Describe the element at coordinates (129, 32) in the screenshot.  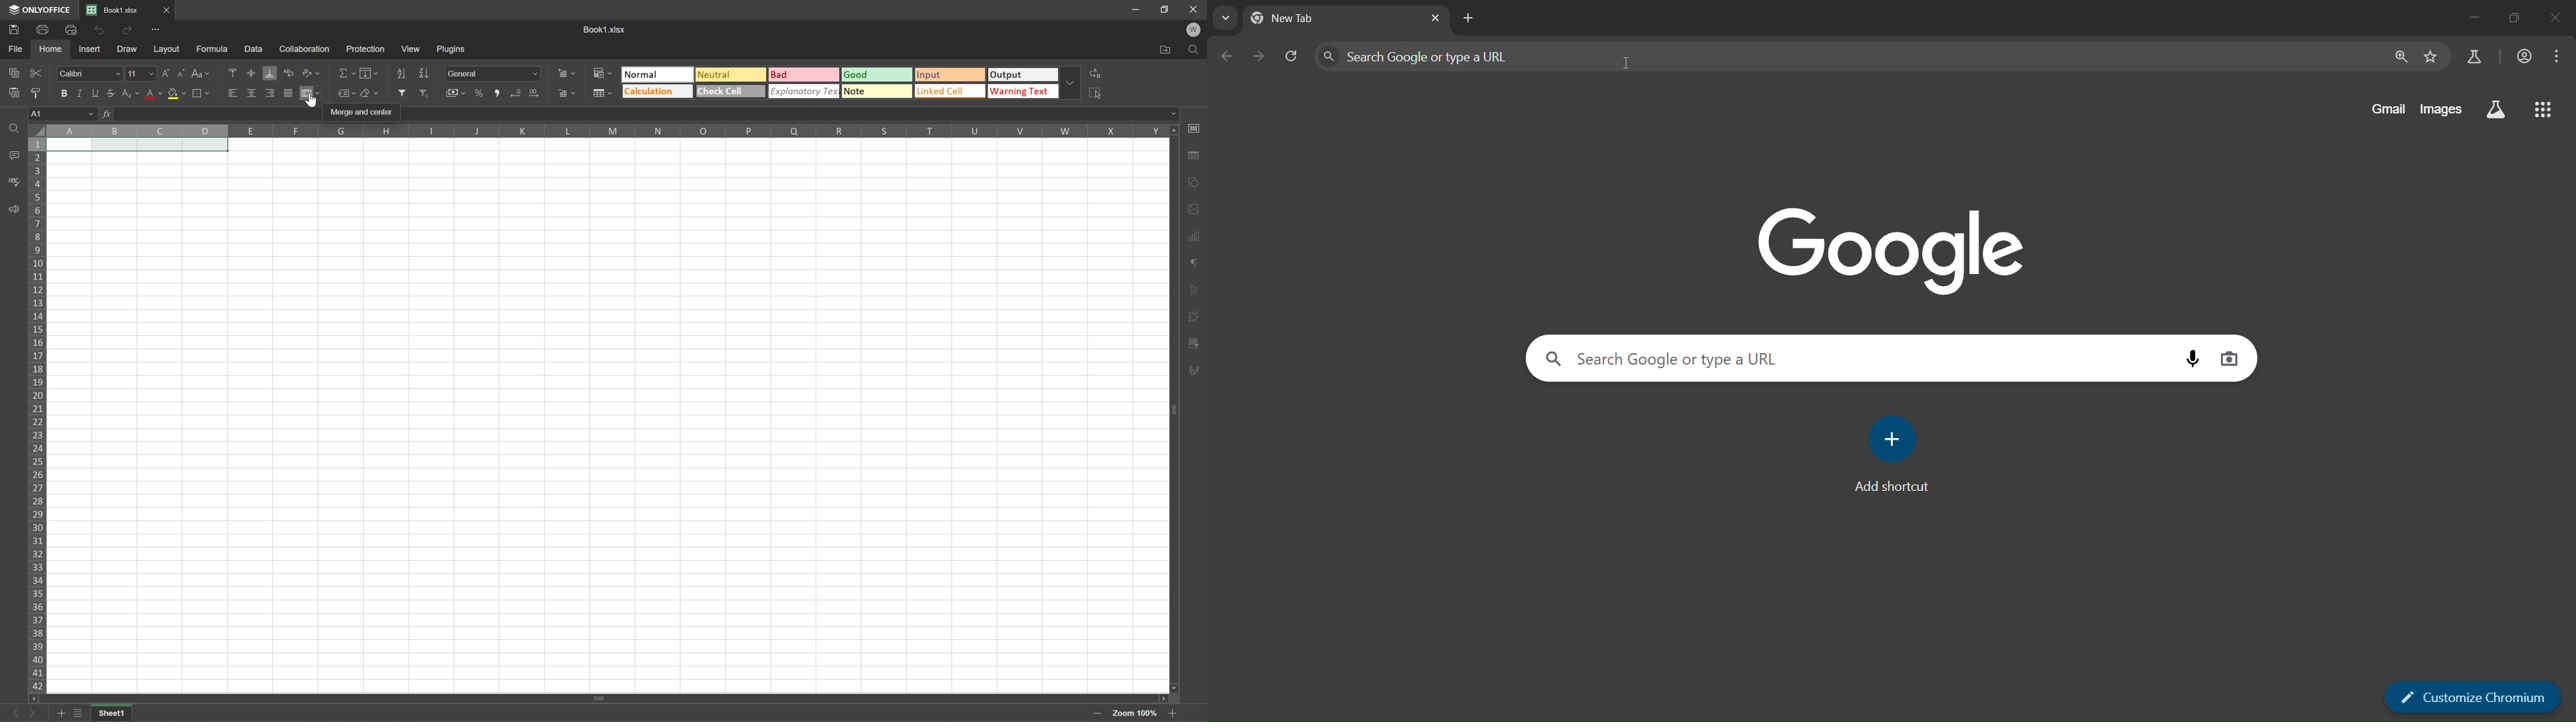
I see `Redo` at that location.